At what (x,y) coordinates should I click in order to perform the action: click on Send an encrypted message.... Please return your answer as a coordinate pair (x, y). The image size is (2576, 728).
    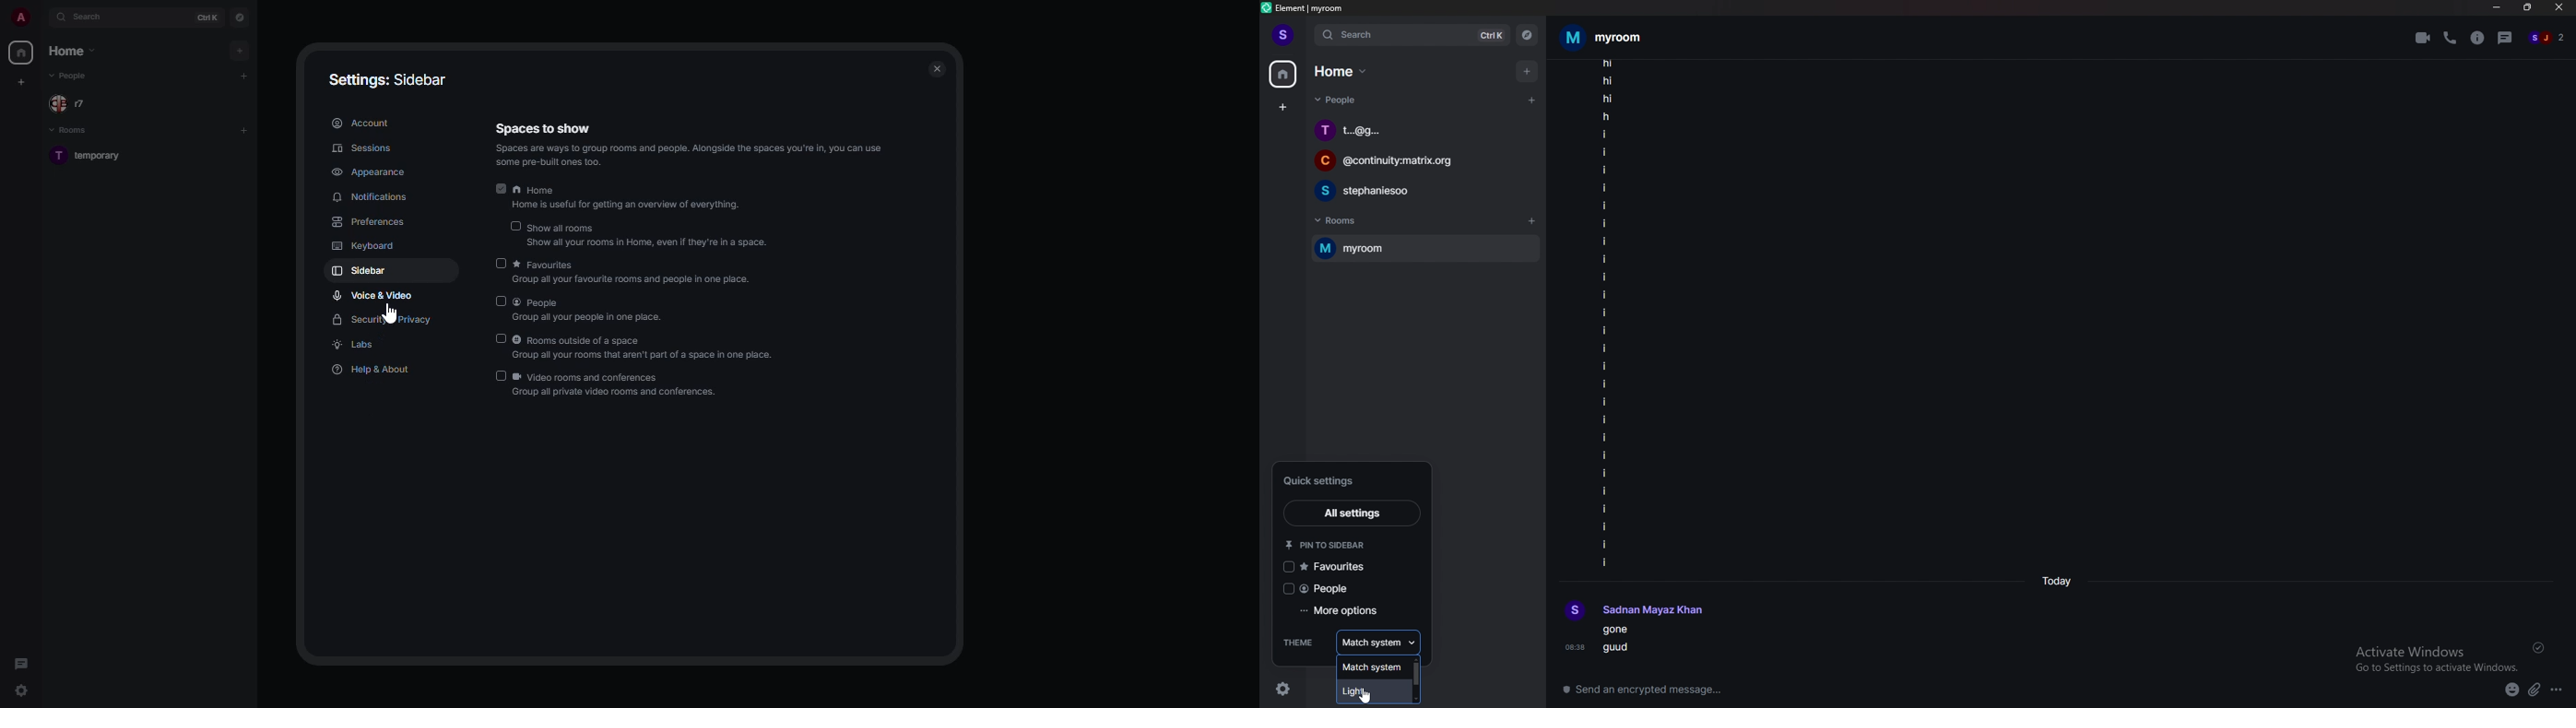
    Looking at the image, I should click on (1653, 692).